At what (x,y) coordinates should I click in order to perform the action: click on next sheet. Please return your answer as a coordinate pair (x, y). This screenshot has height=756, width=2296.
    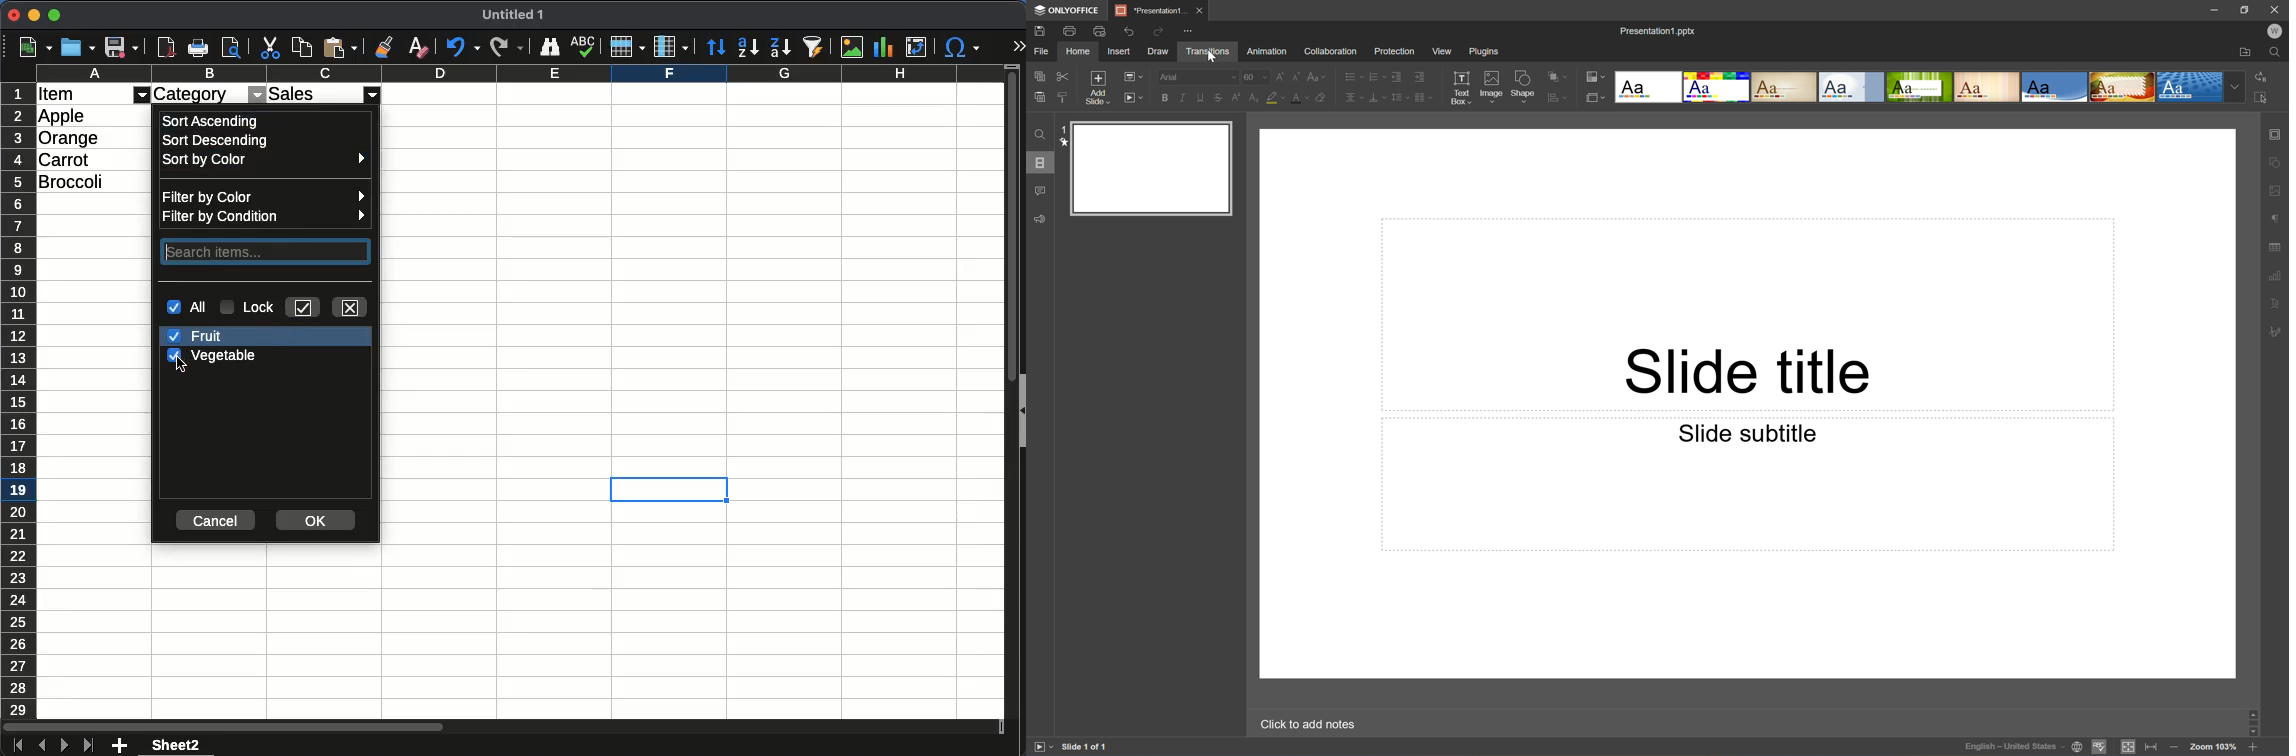
    Looking at the image, I should click on (64, 746).